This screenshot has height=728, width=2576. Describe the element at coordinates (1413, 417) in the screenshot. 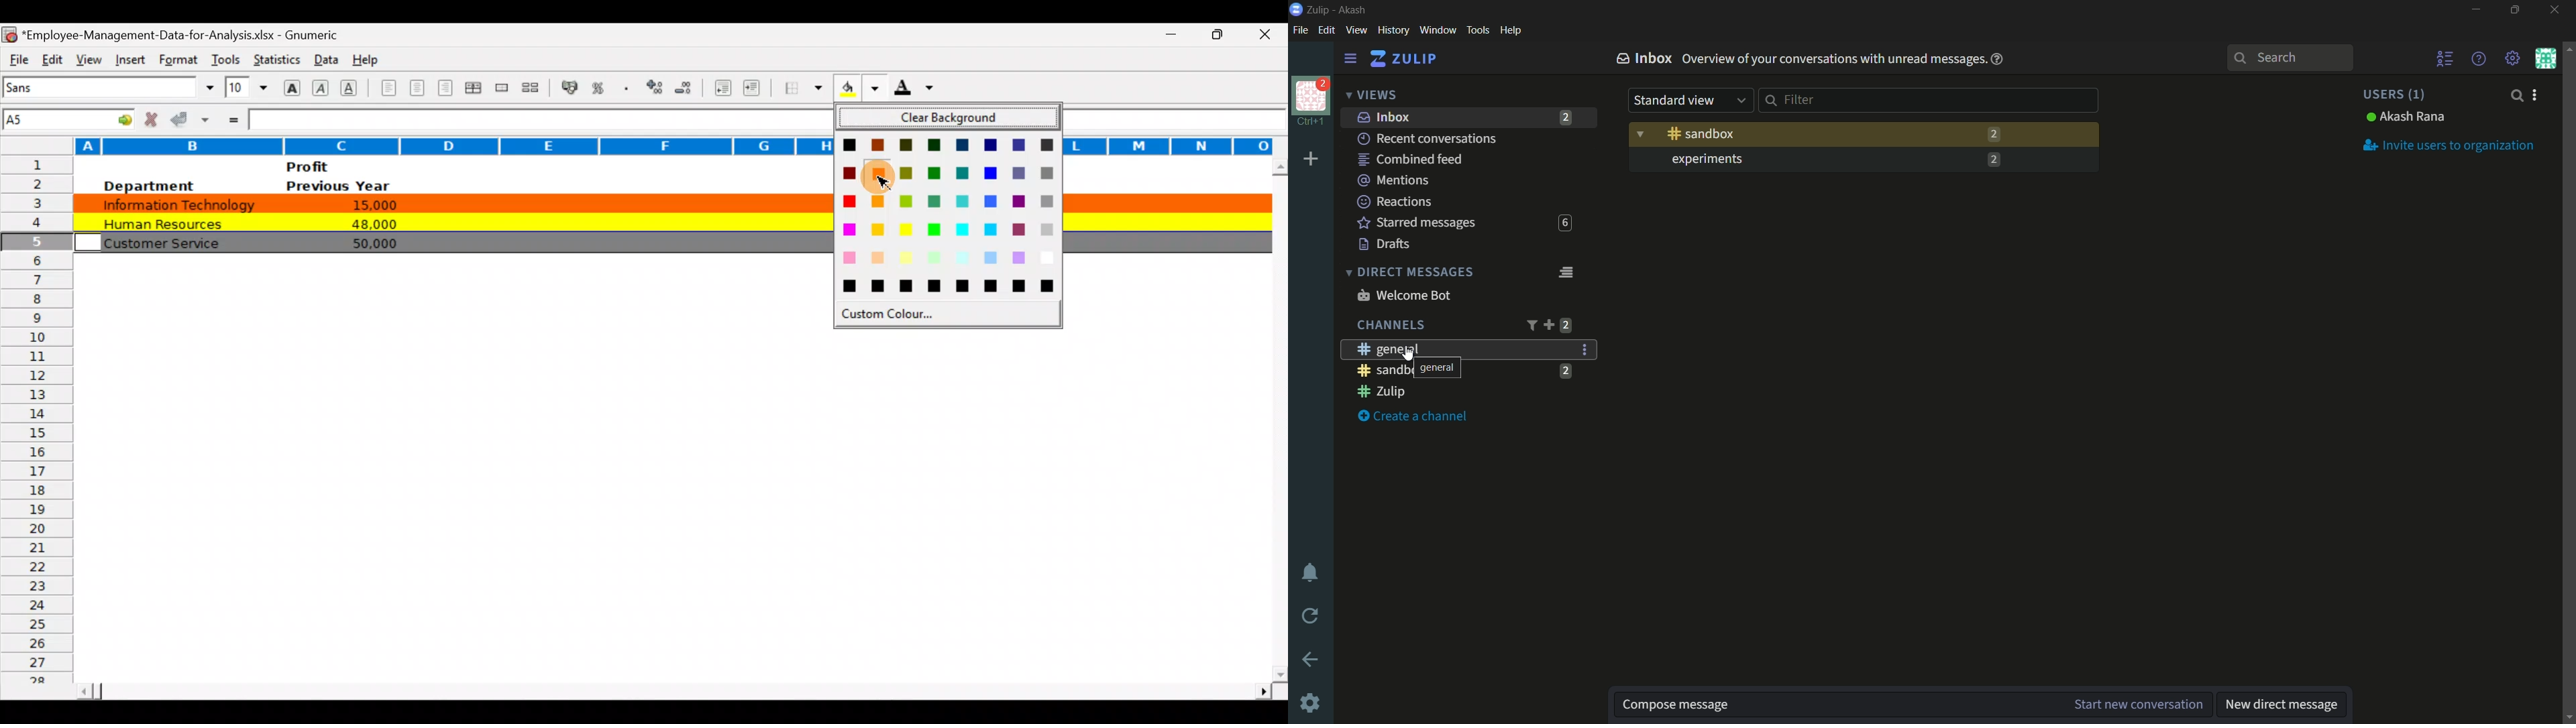

I see `create a channel` at that location.